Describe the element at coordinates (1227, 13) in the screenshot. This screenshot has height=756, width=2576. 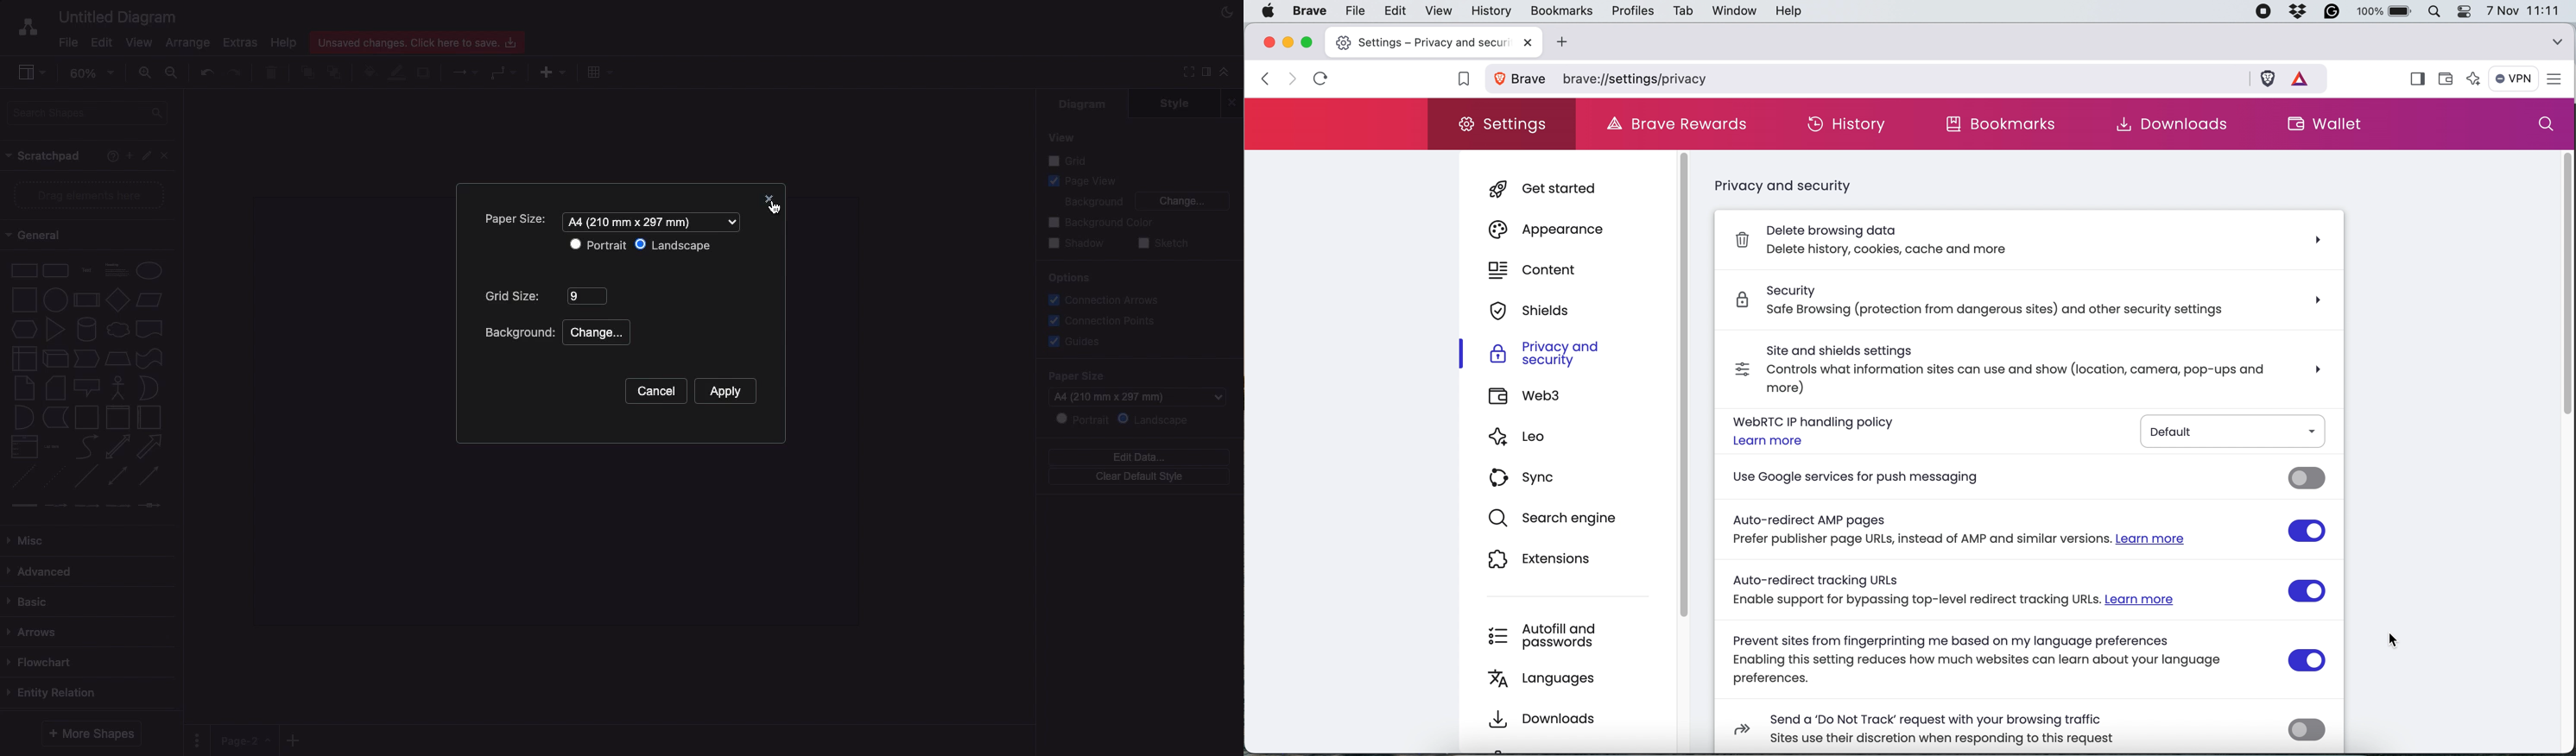
I see `Night mode` at that location.